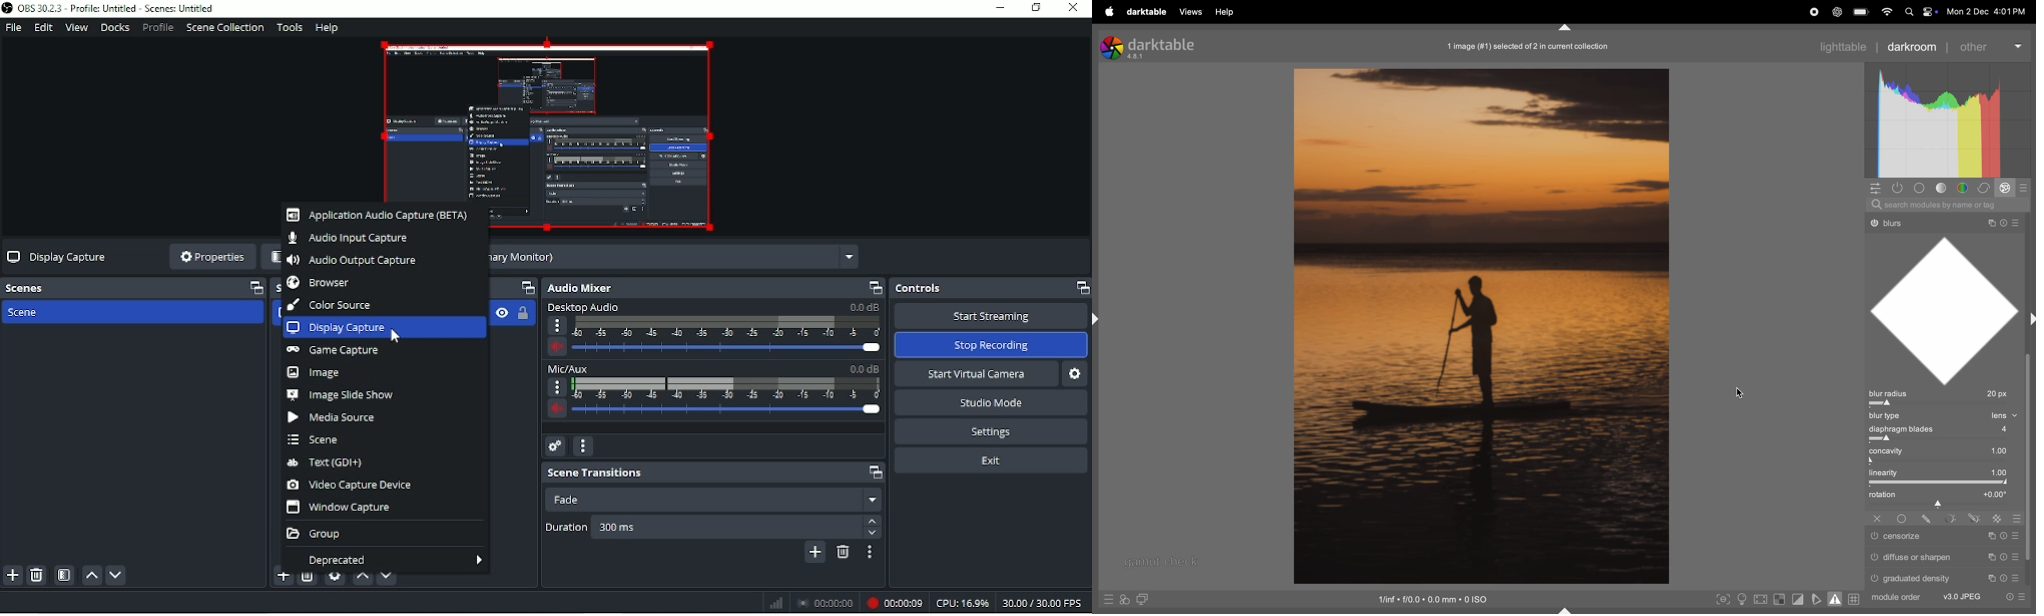 This screenshot has width=2044, height=616. I want to click on , so click(1998, 519).